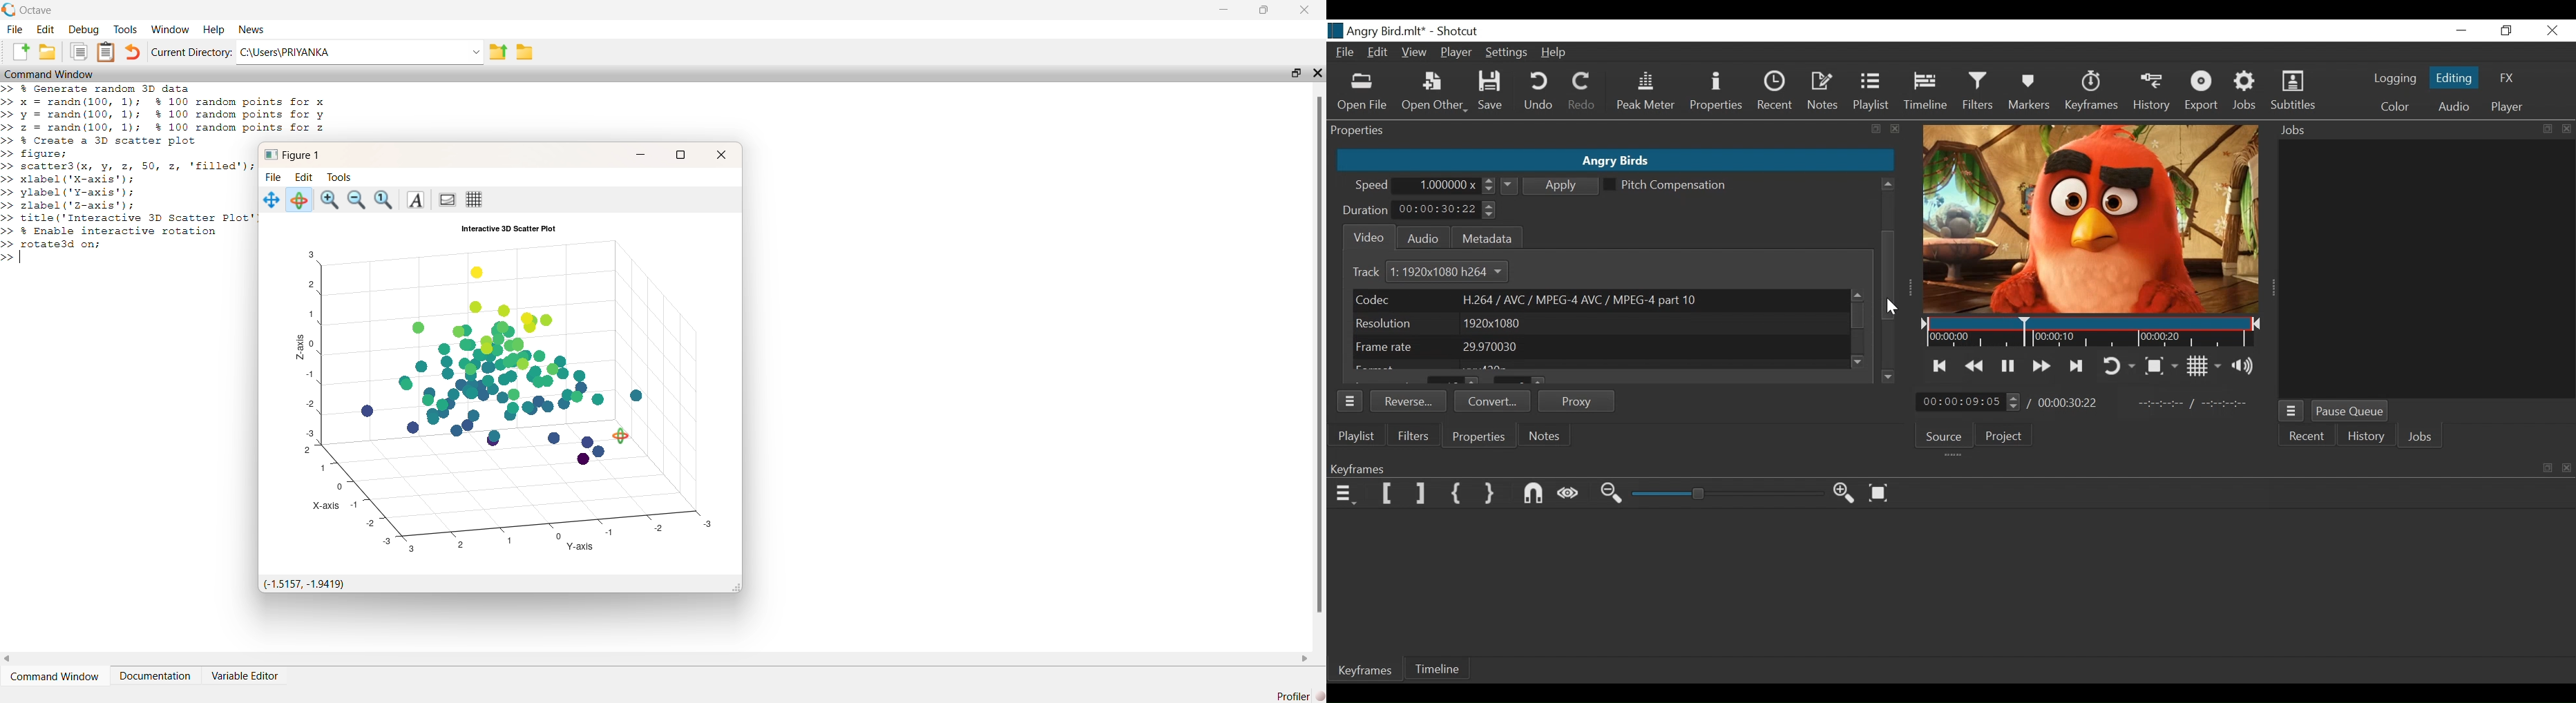 The height and width of the screenshot is (728, 2576). Describe the element at coordinates (1948, 467) in the screenshot. I see `Keyframe Panel` at that location.